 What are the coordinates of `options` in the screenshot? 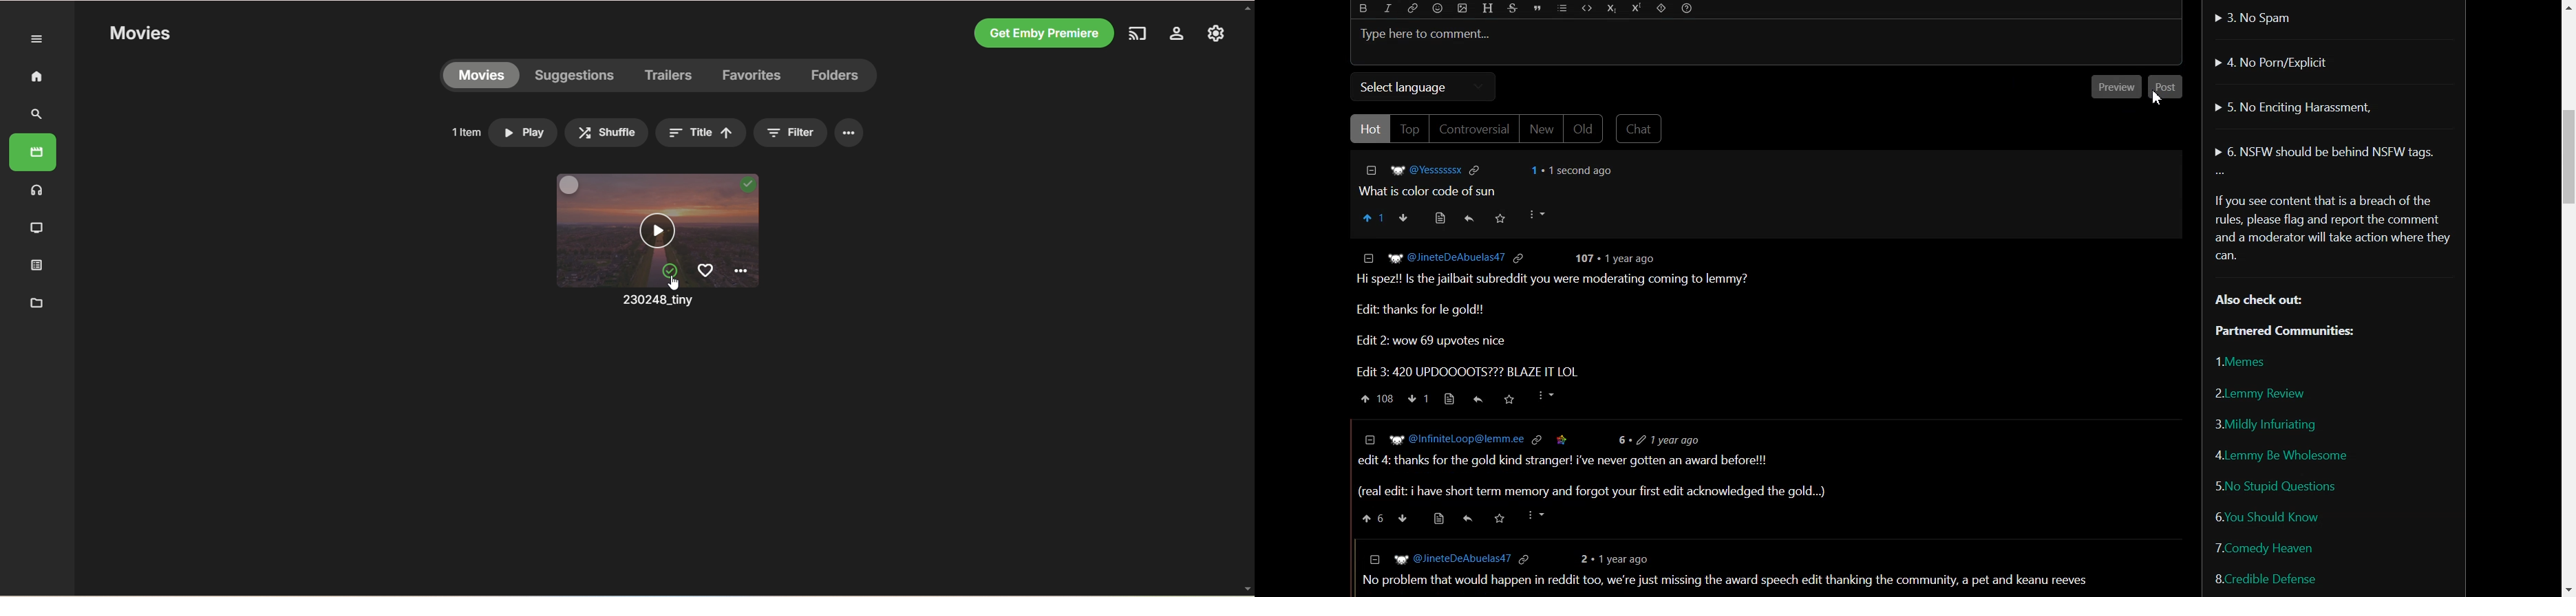 It's located at (850, 133).